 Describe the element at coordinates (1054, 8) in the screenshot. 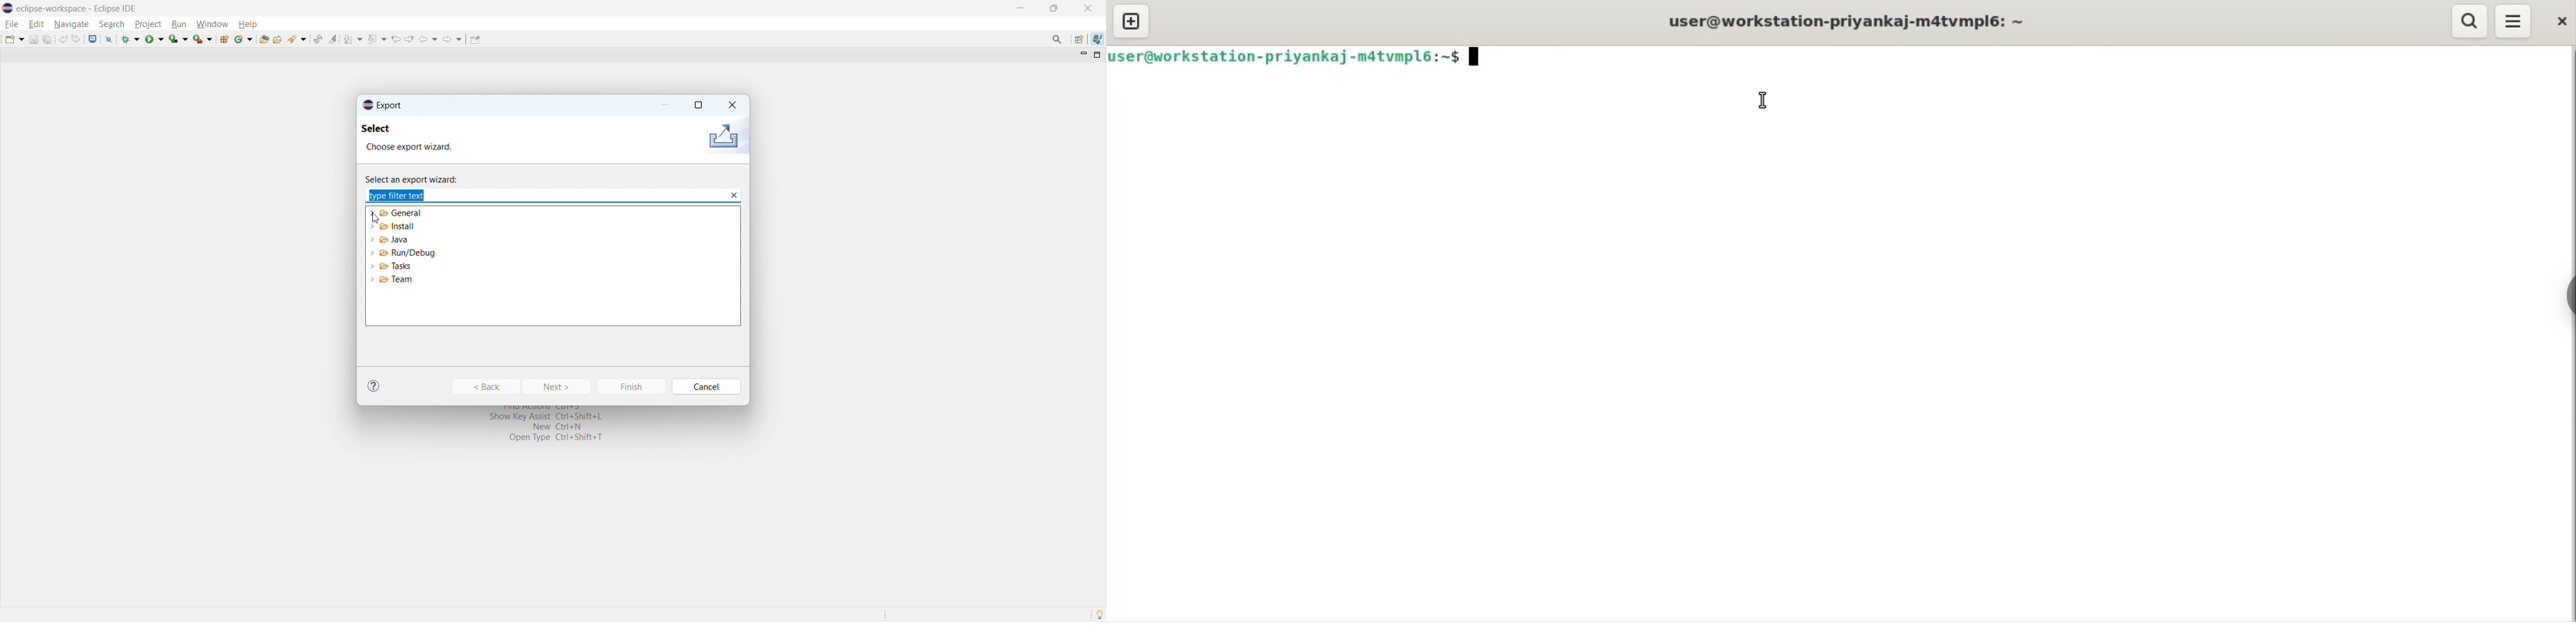

I see `maximize` at that location.